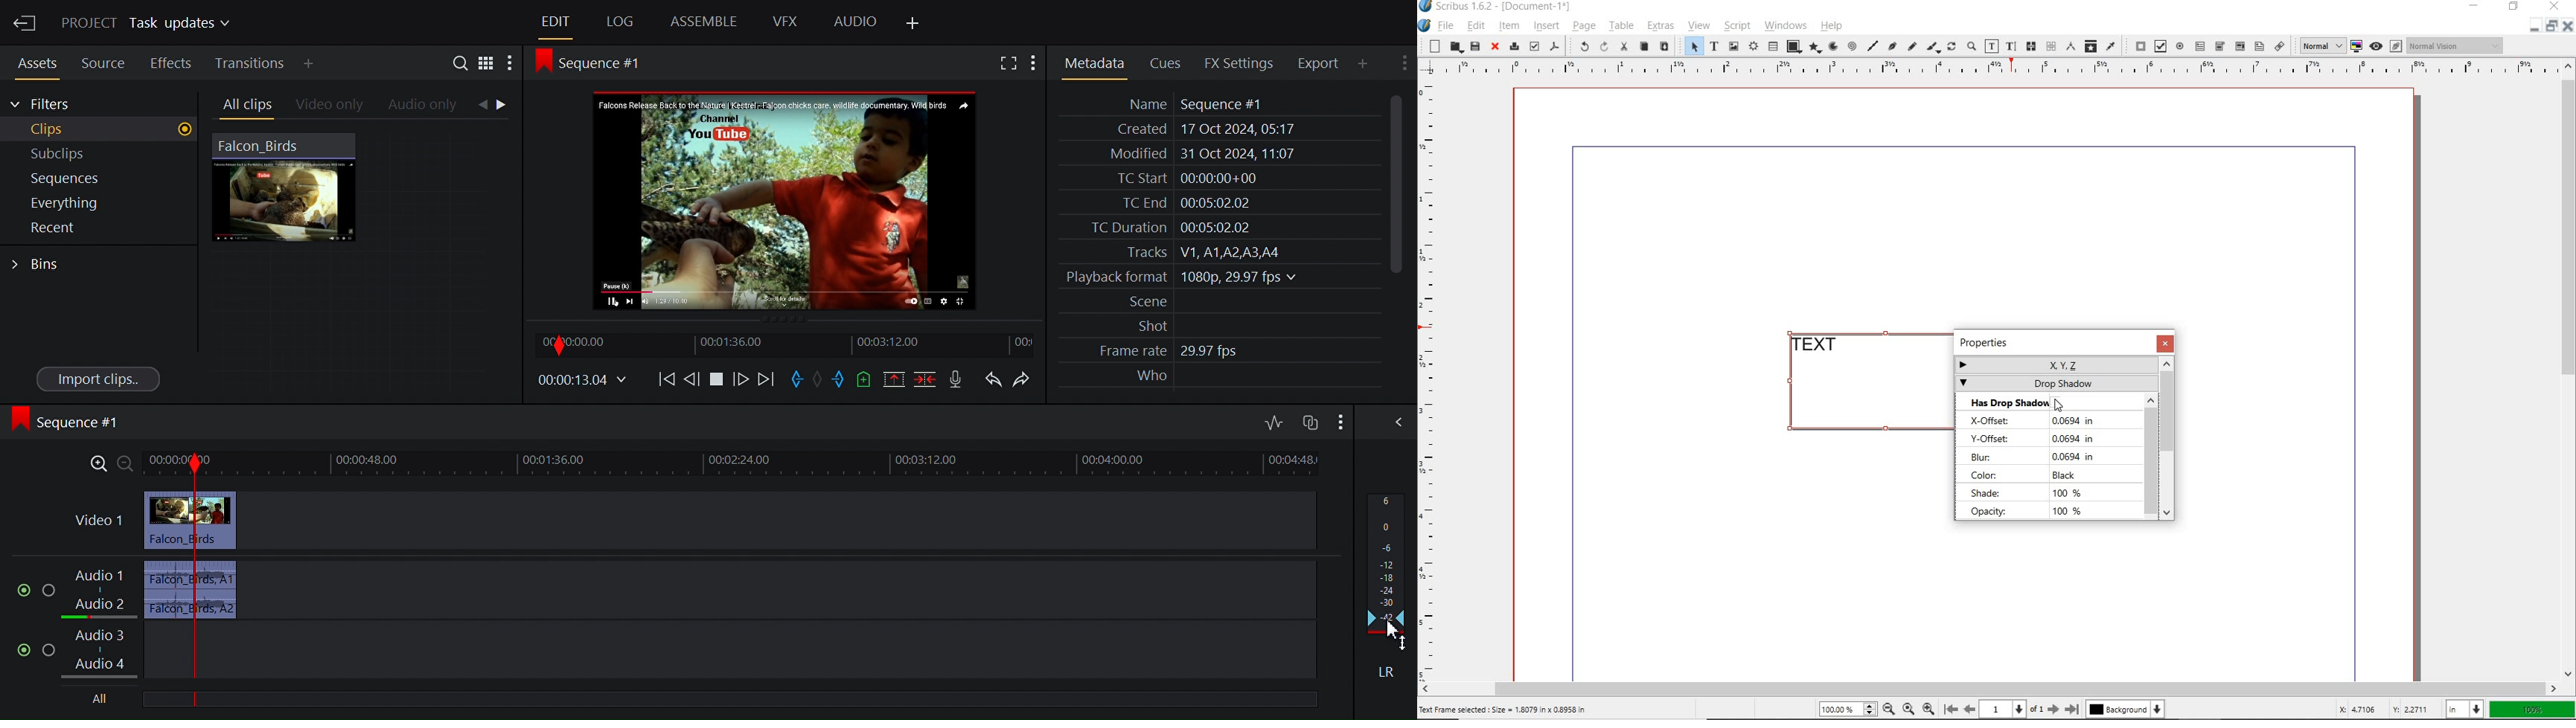 Image resolution: width=2576 pixels, height=728 pixels. I want to click on Show settings menu, so click(1034, 62).